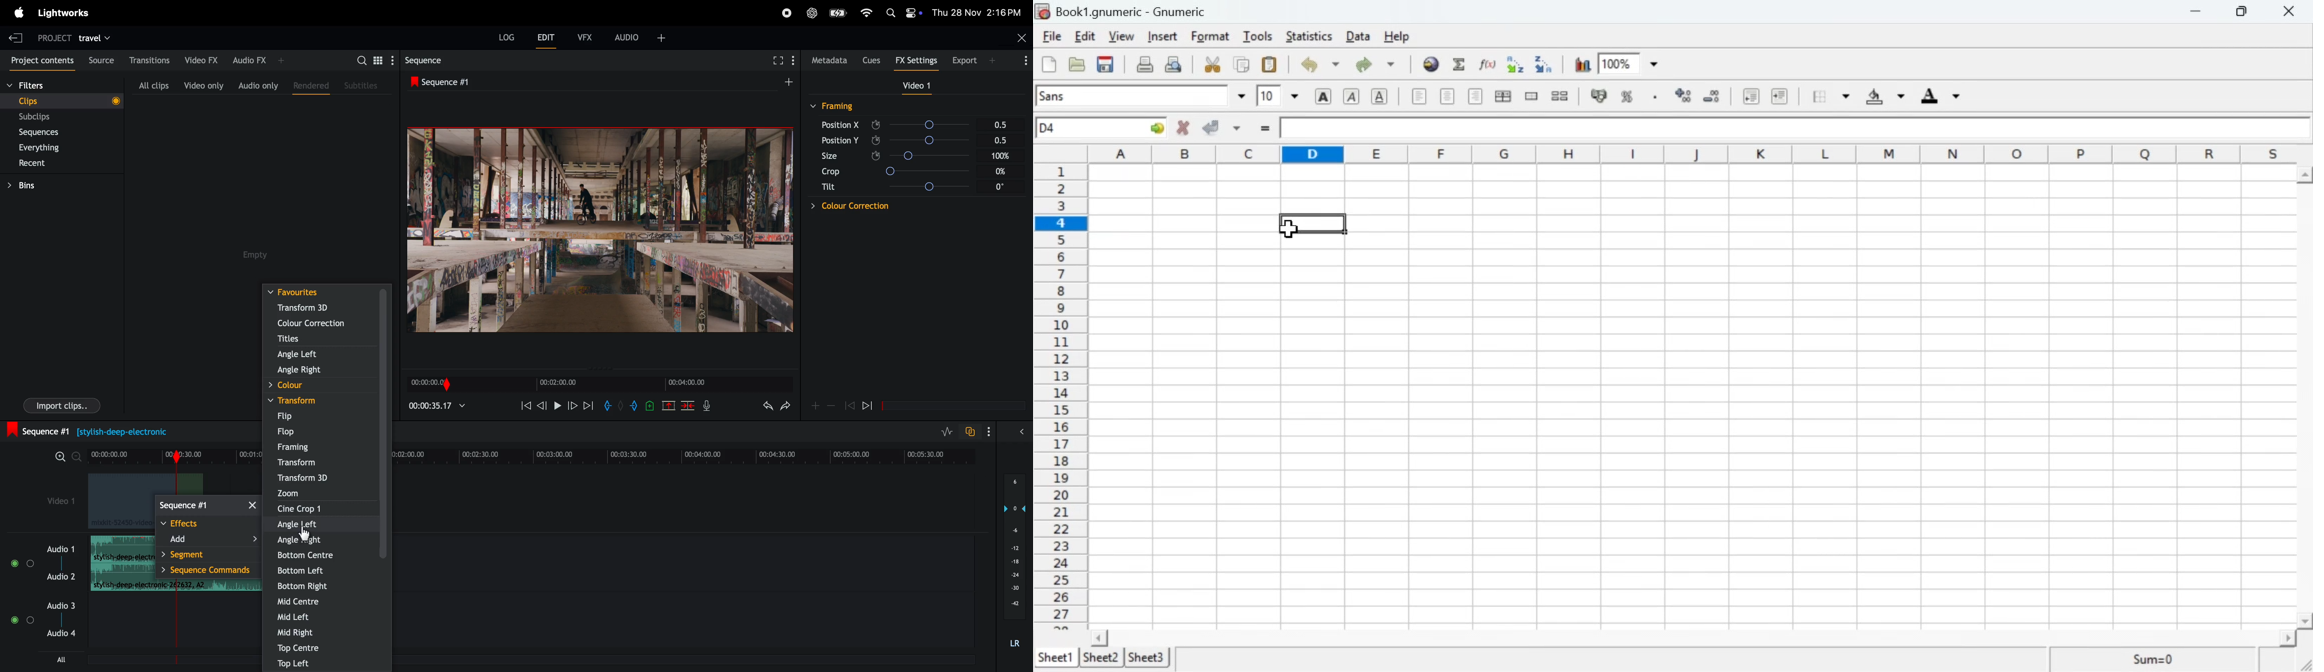 This screenshot has width=2324, height=672. What do you see at coordinates (322, 432) in the screenshot?
I see `flop` at bounding box center [322, 432].